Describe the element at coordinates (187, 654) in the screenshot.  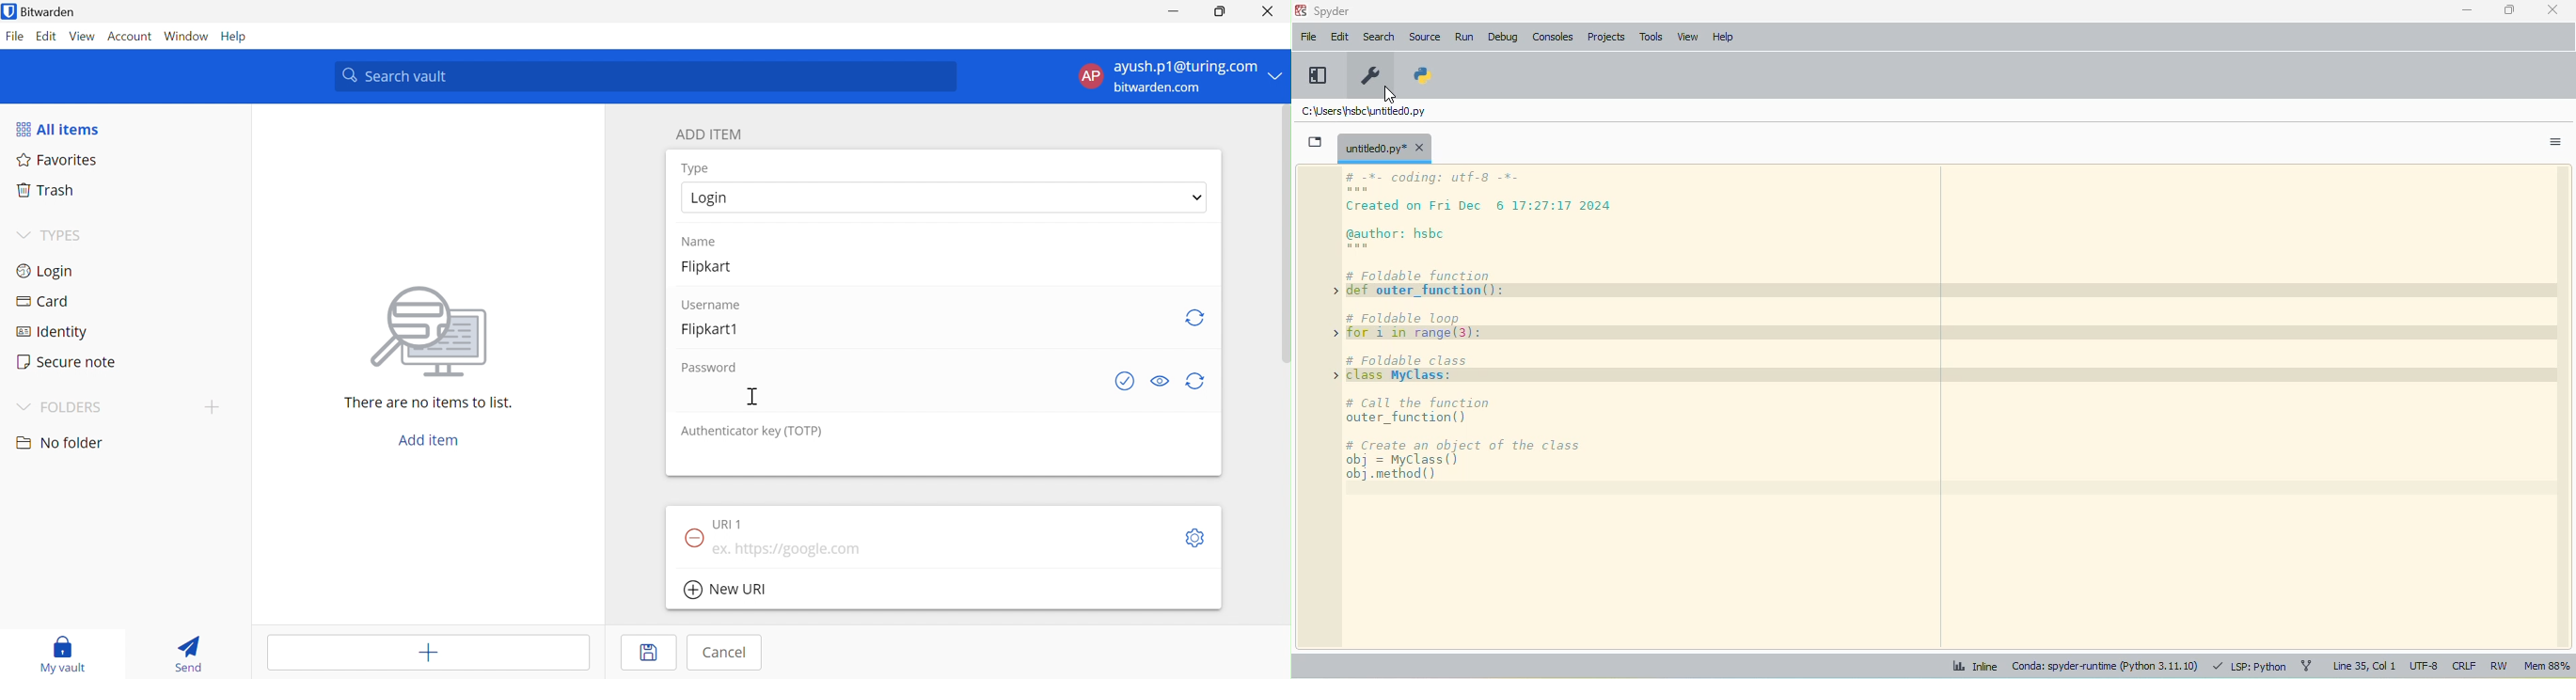
I see `Send` at that location.